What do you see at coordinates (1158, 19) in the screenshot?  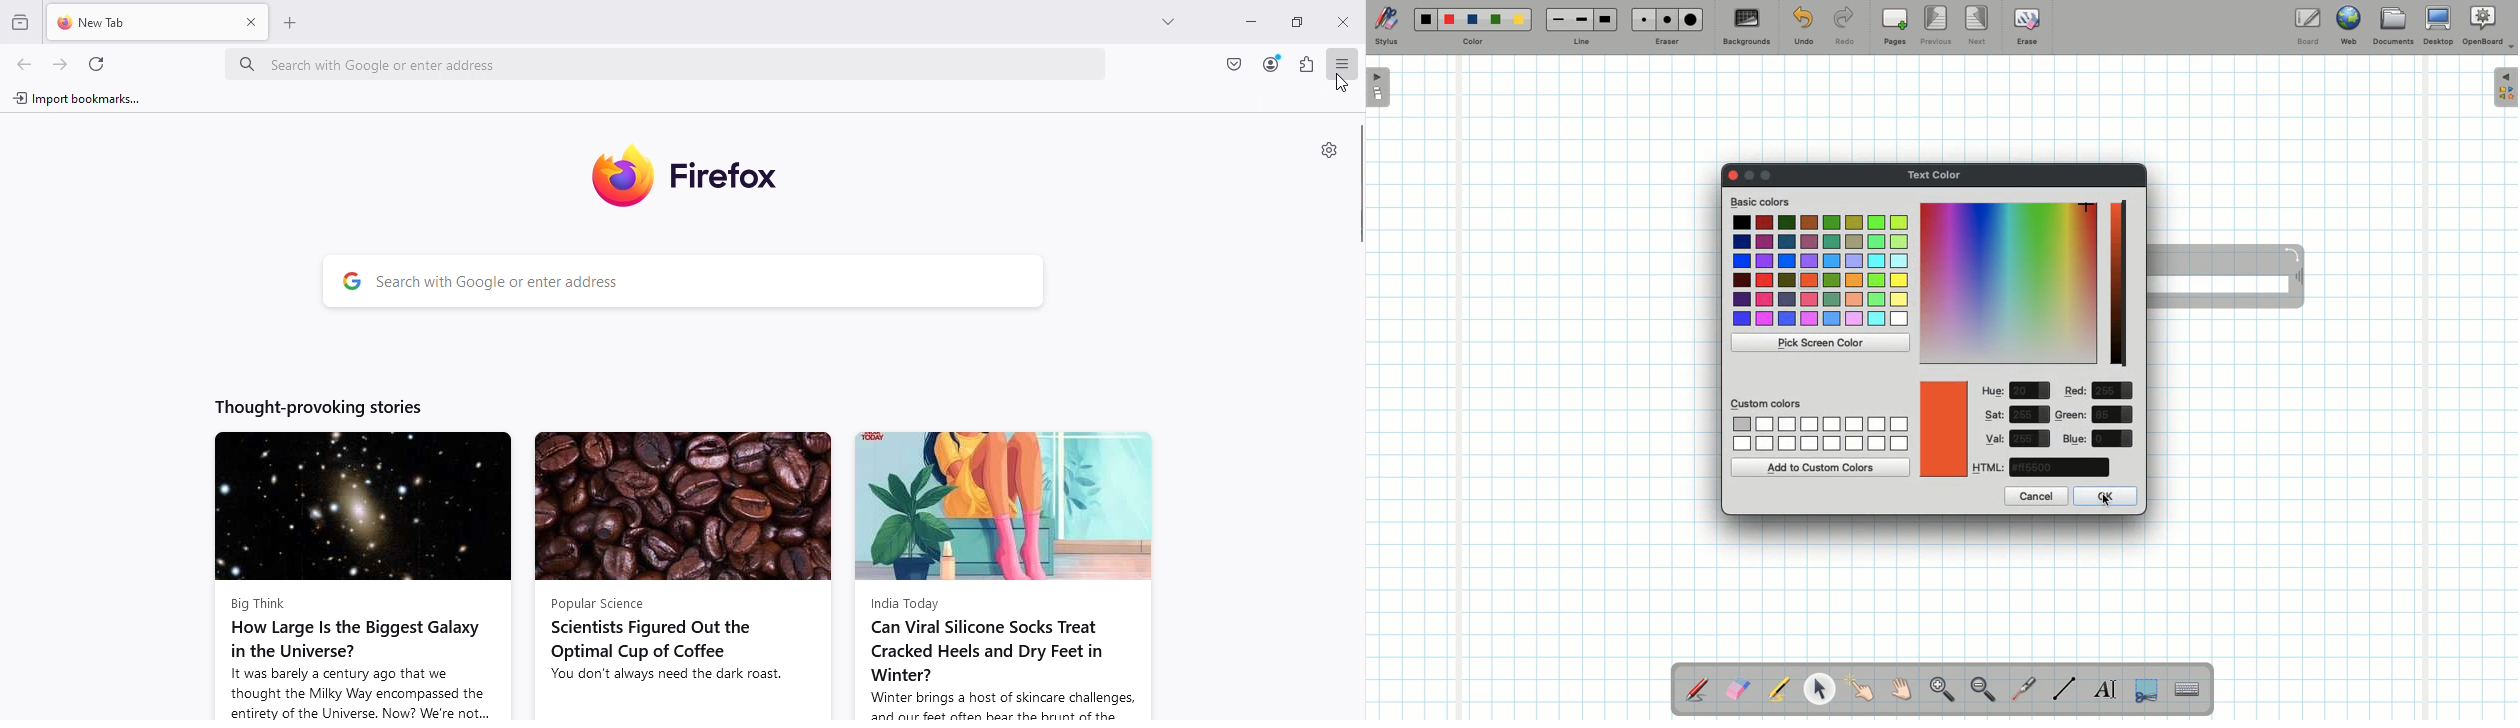 I see `List all tabs` at bounding box center [1158, 19].